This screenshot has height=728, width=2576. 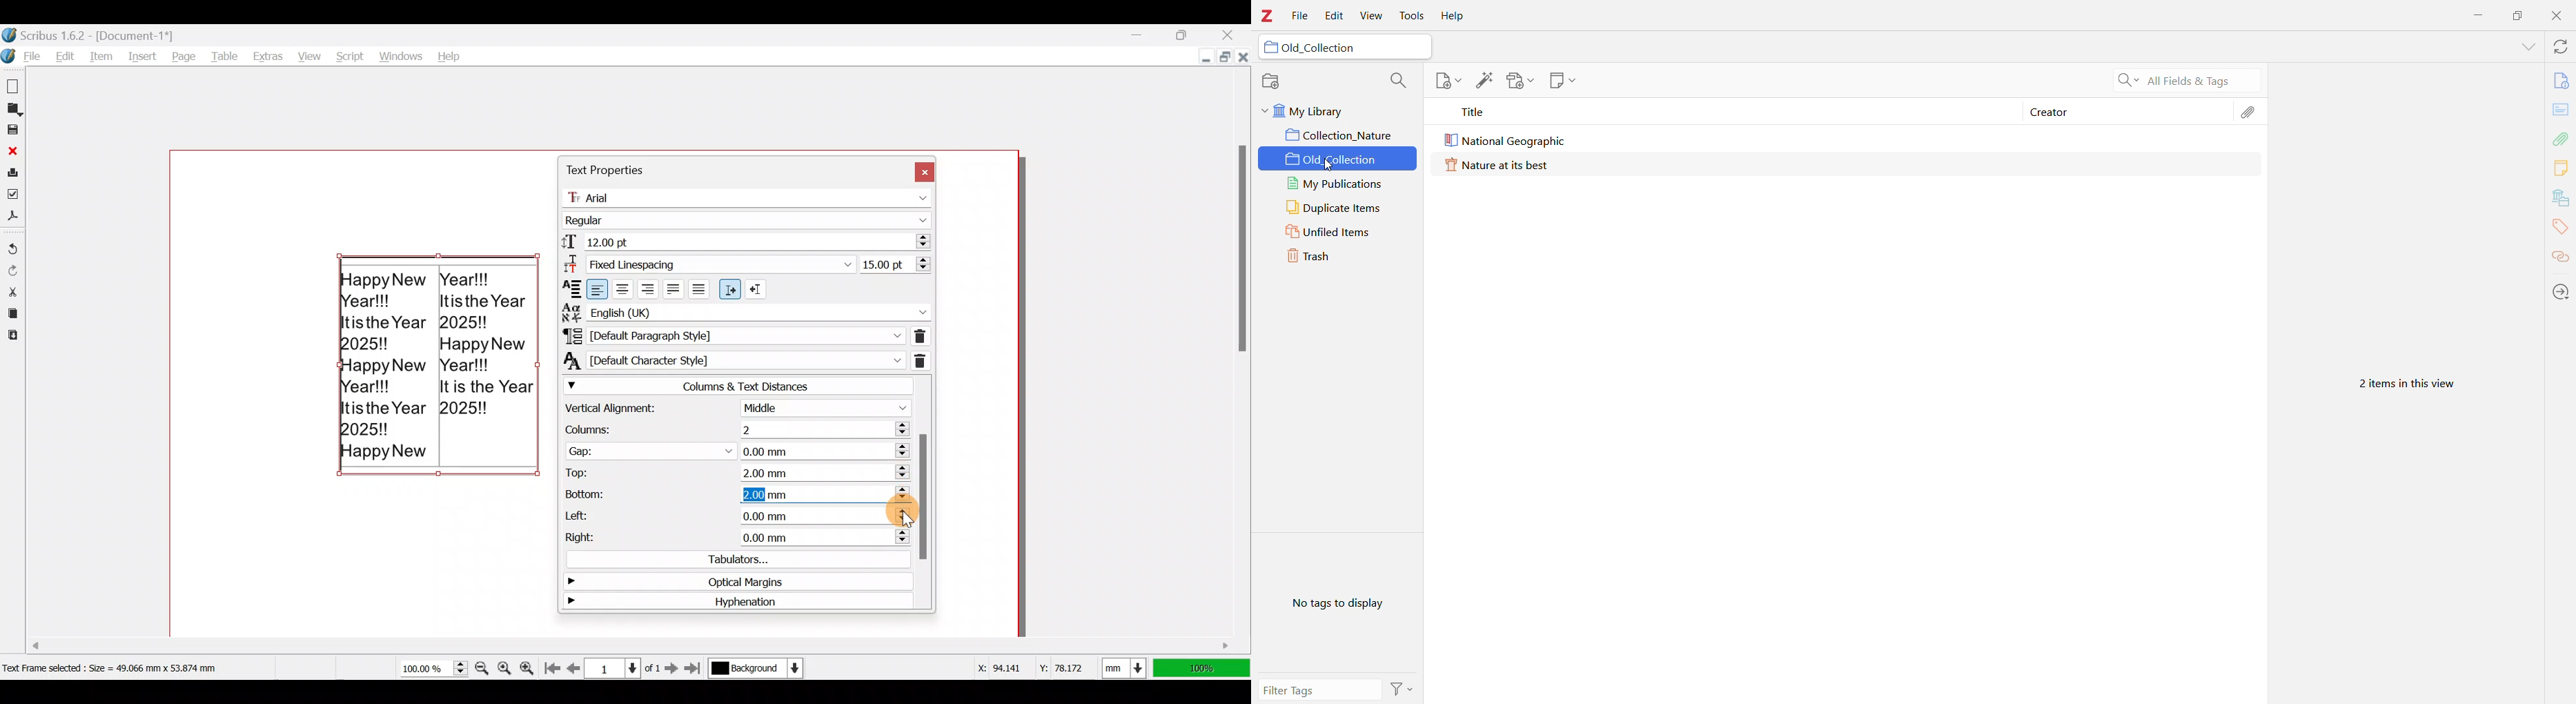 I want to click on Hyphenation, so click(x=730, y=602).